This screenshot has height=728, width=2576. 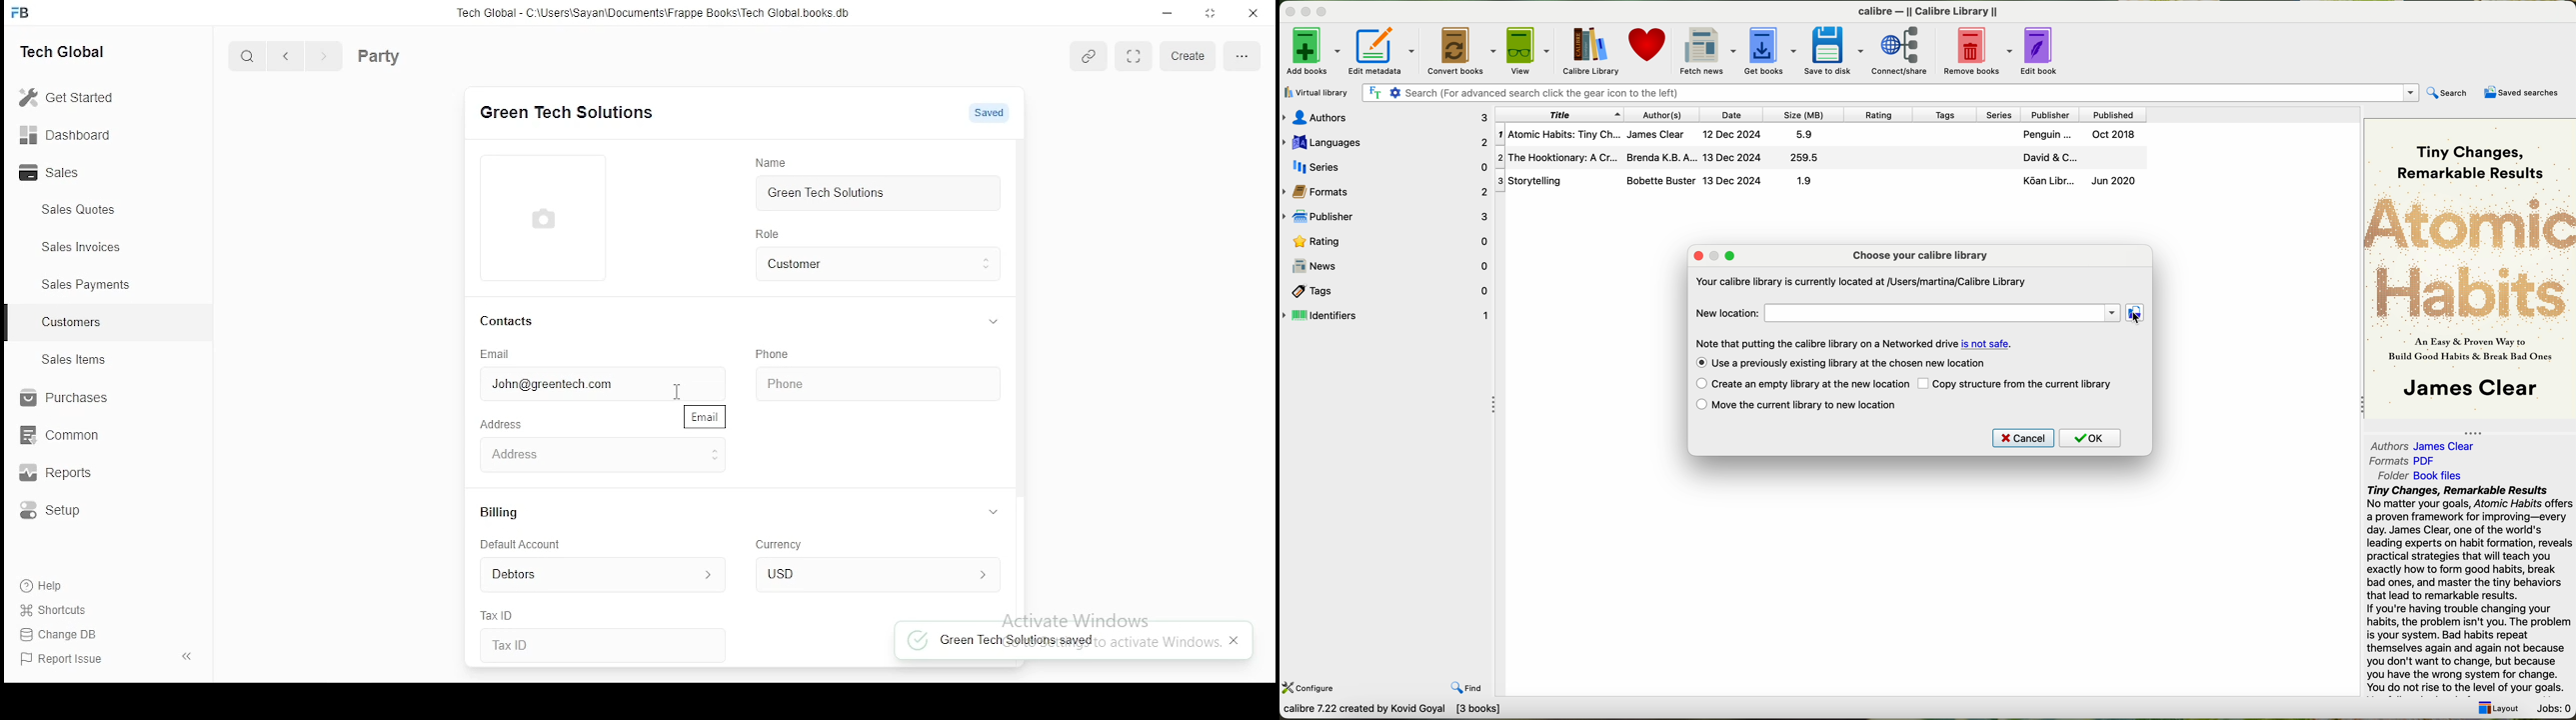 I want to click on search, so click(x=2449, y=93).